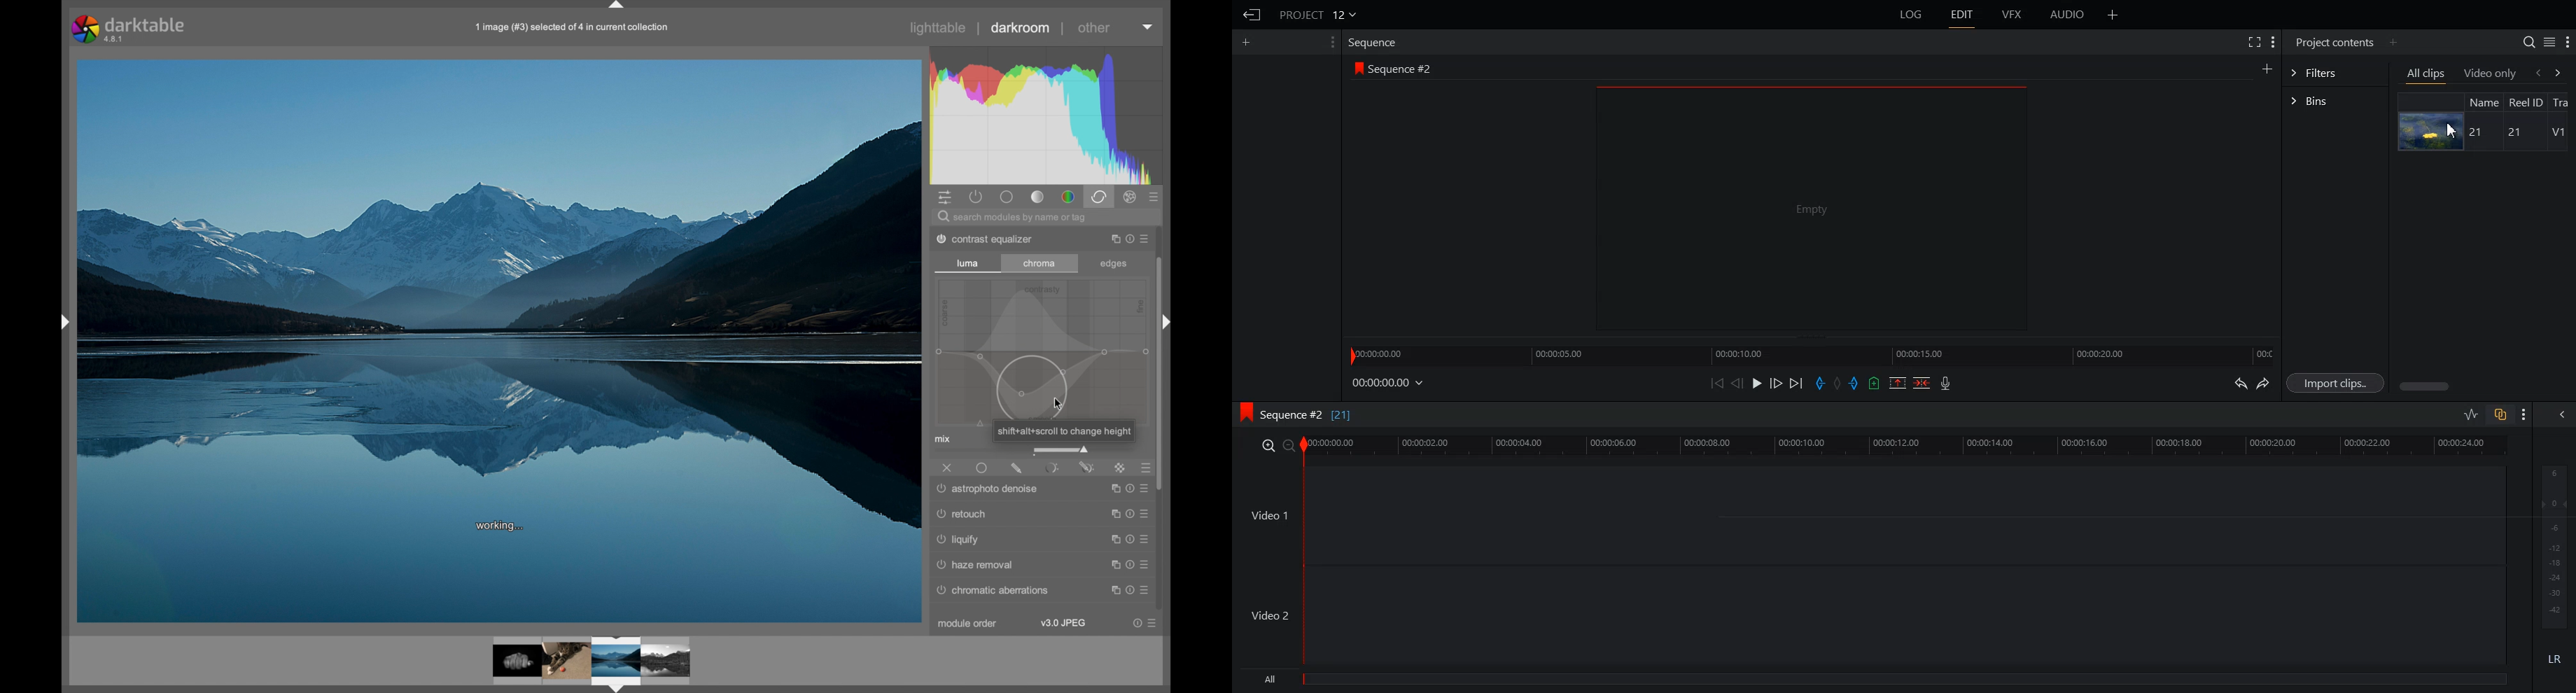 The image size is (2576, 700). Describe the element at coordinates (1874, 383) in the screenshot. I see `Add an Cue at the current position` at that location.